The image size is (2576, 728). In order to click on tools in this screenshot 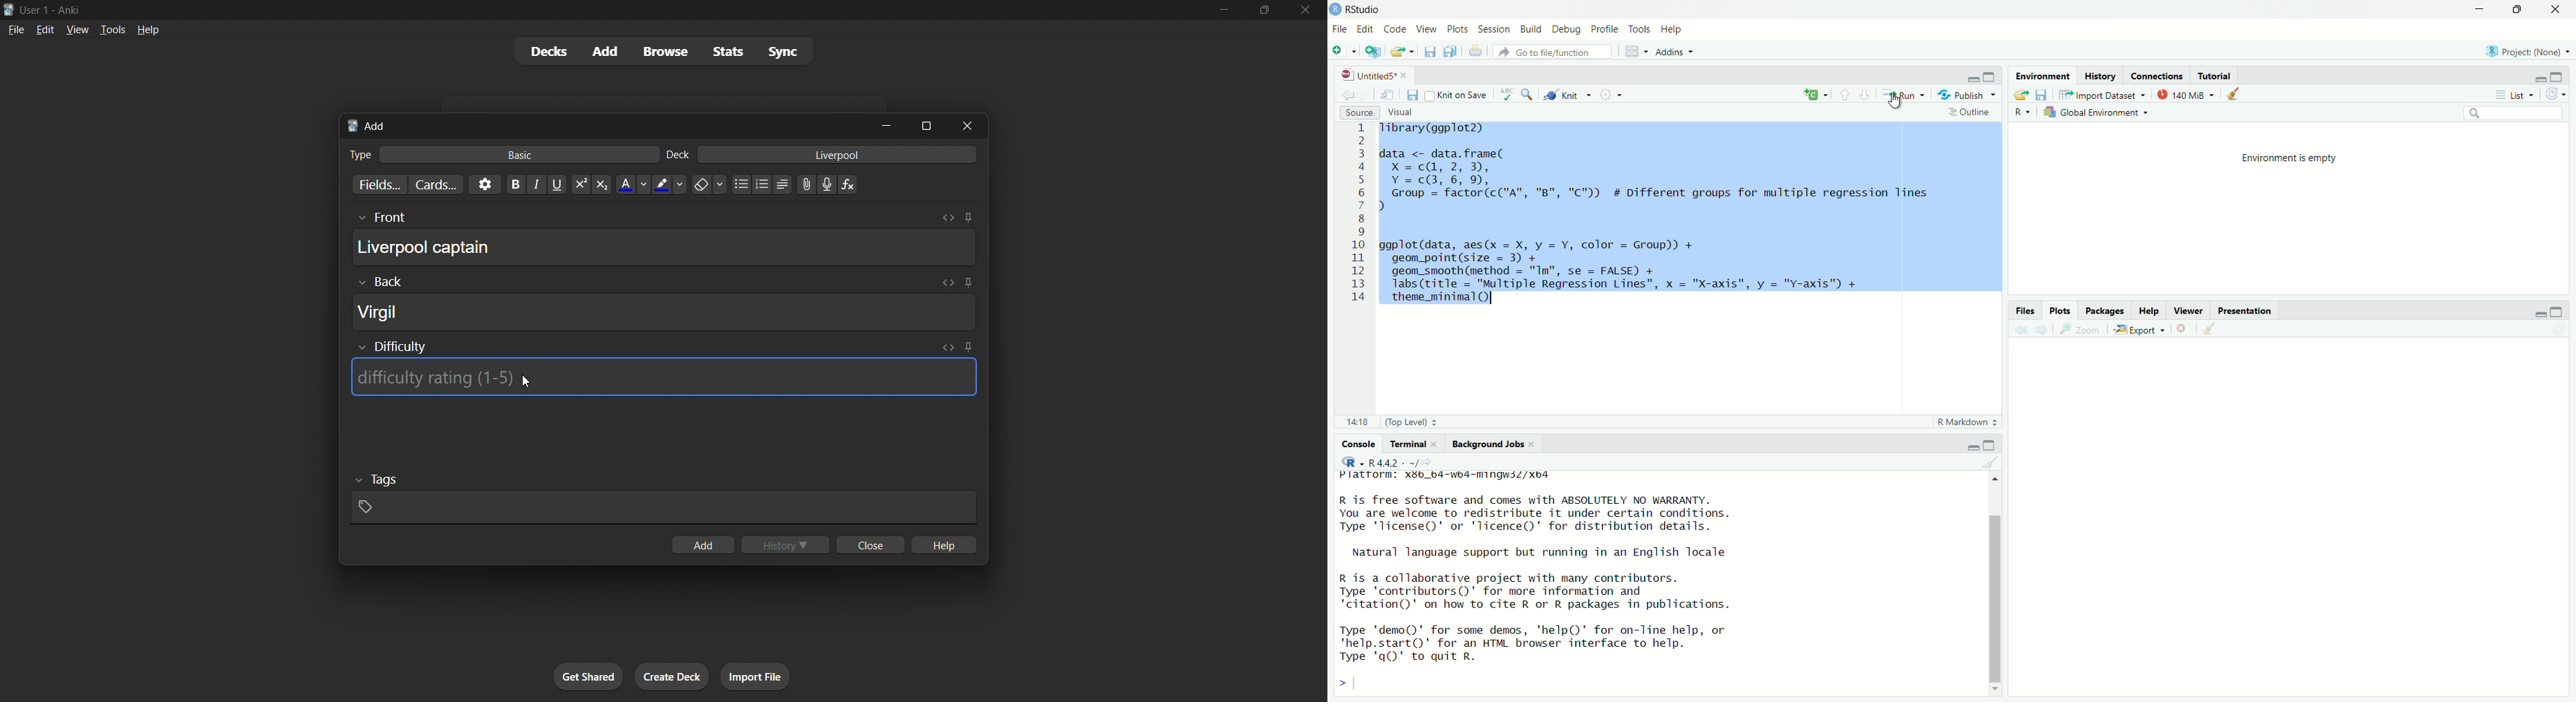, I will do `click(111, 29)`.